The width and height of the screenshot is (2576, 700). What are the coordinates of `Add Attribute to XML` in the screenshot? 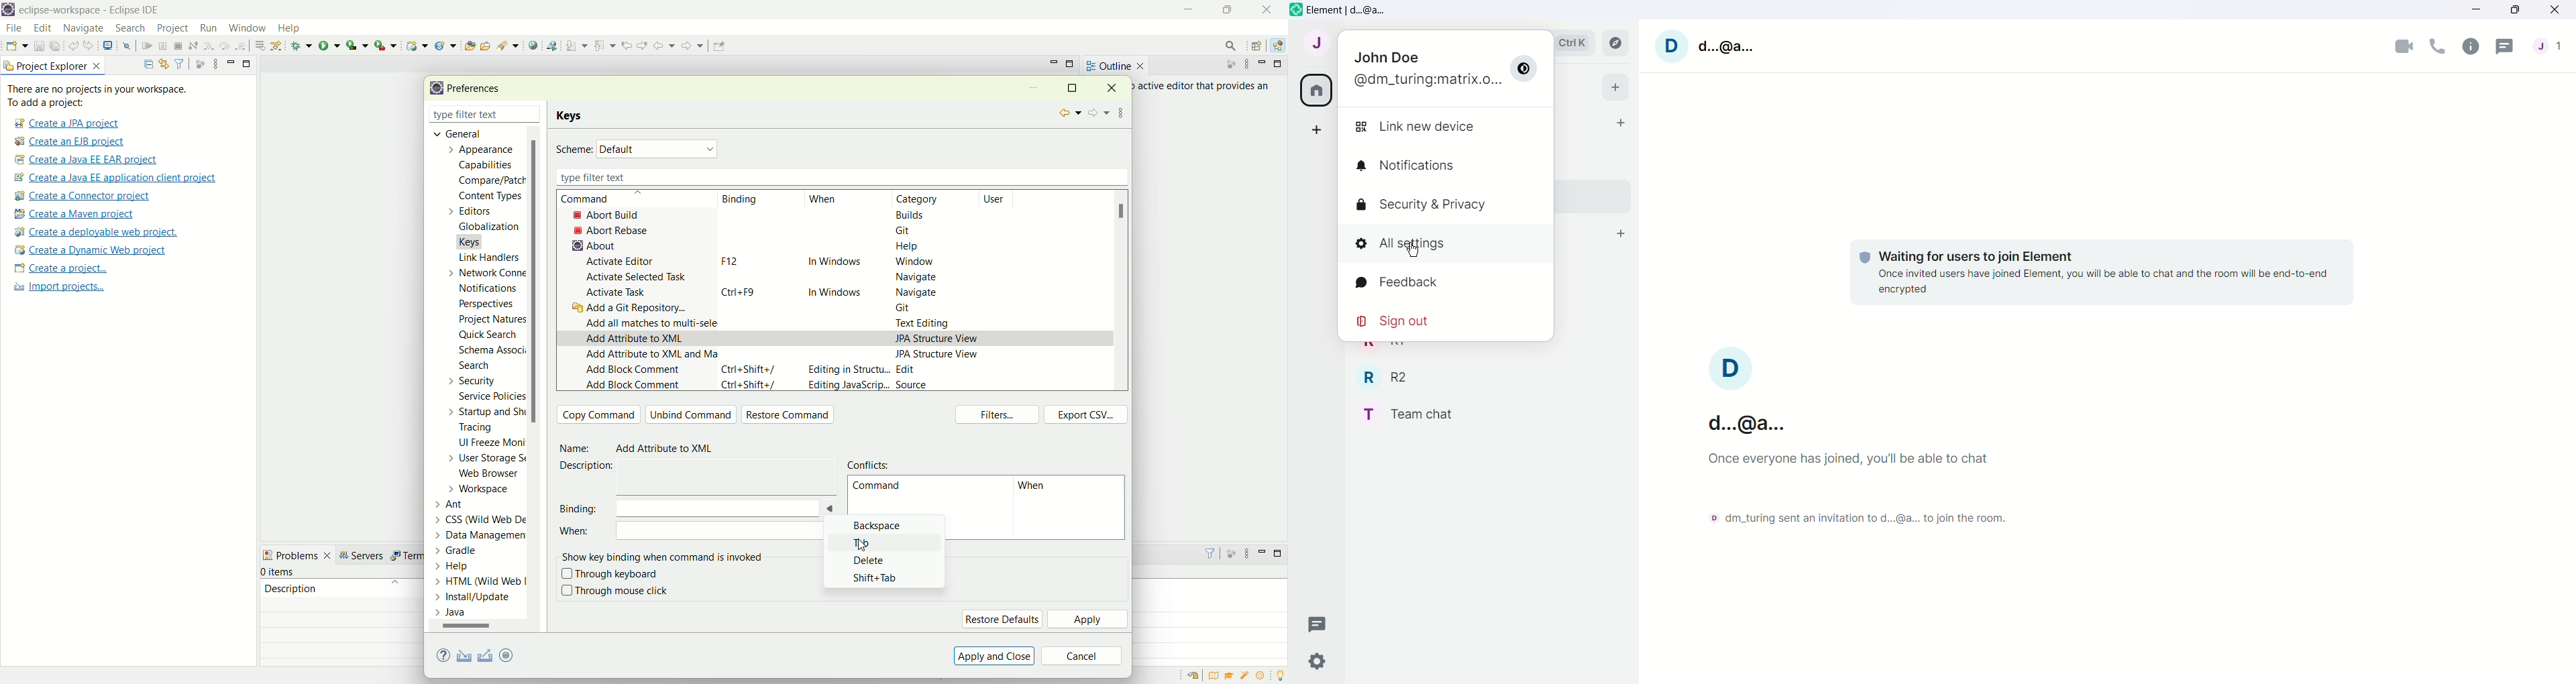 It's located at (671, 449).